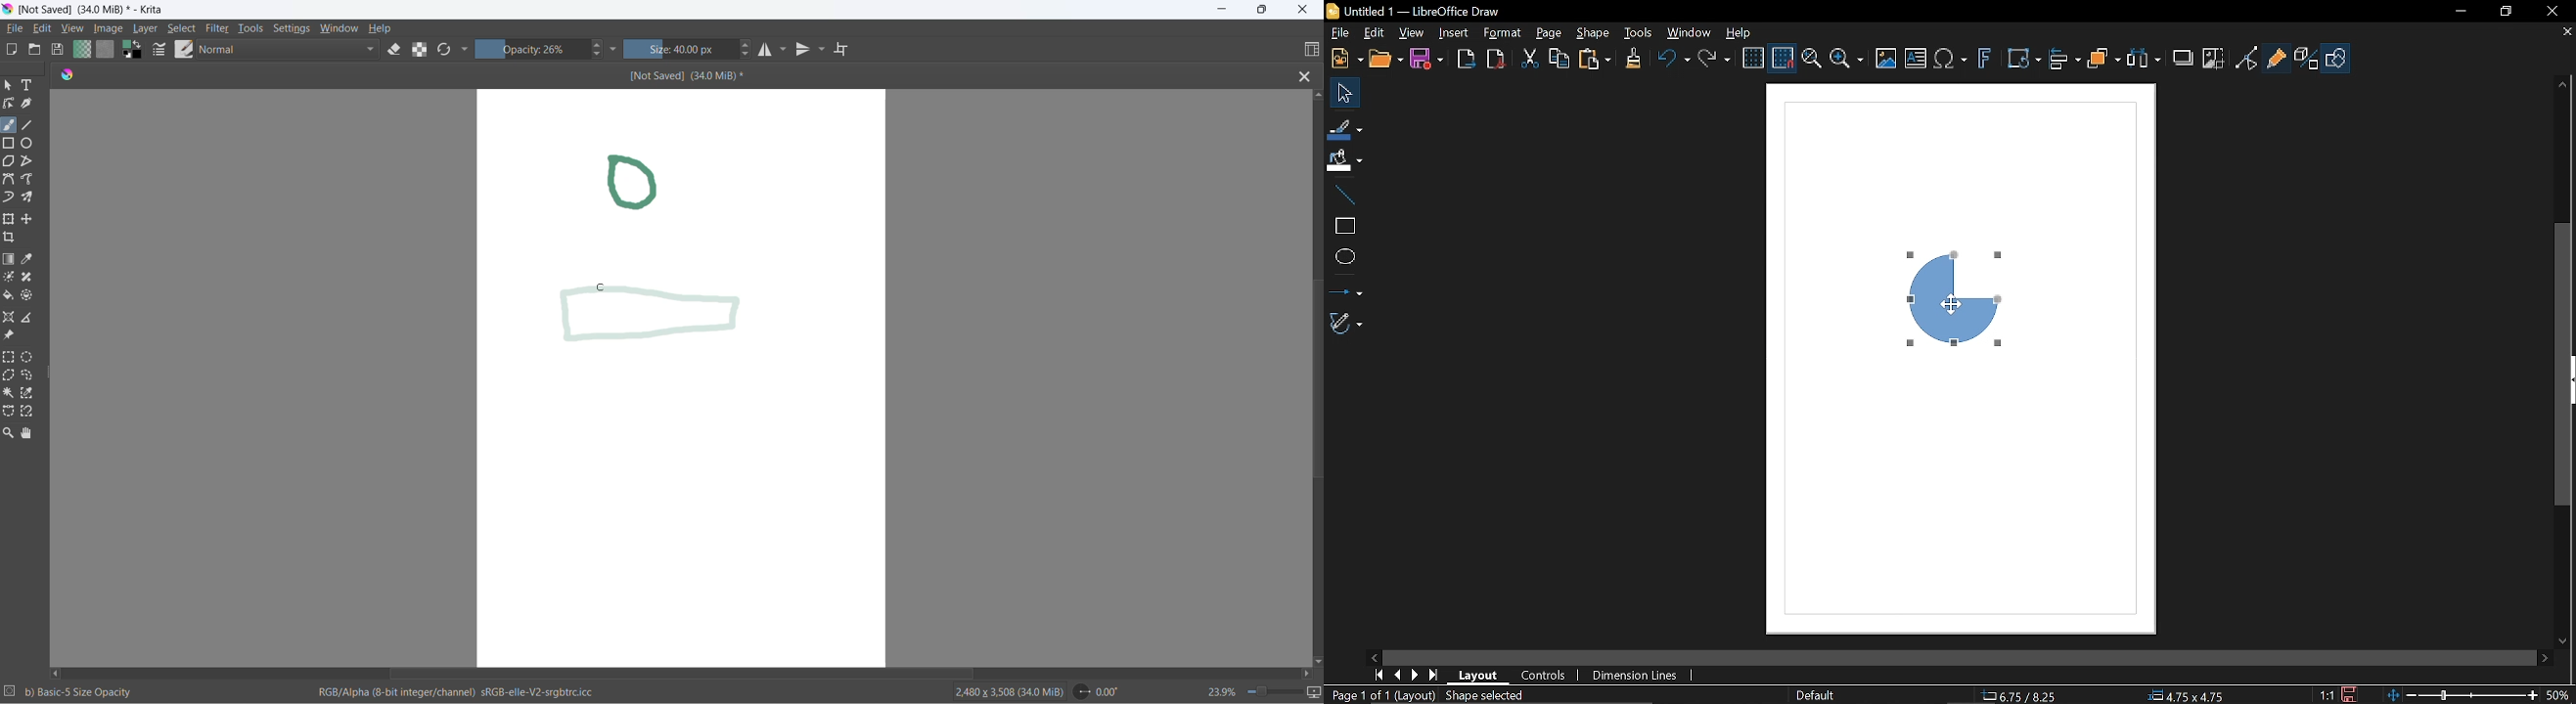 This screenshot has width=2576, height=728. Describe the element at coordinates (2542, 657) in the screenshot. I see `Move right` at that location.